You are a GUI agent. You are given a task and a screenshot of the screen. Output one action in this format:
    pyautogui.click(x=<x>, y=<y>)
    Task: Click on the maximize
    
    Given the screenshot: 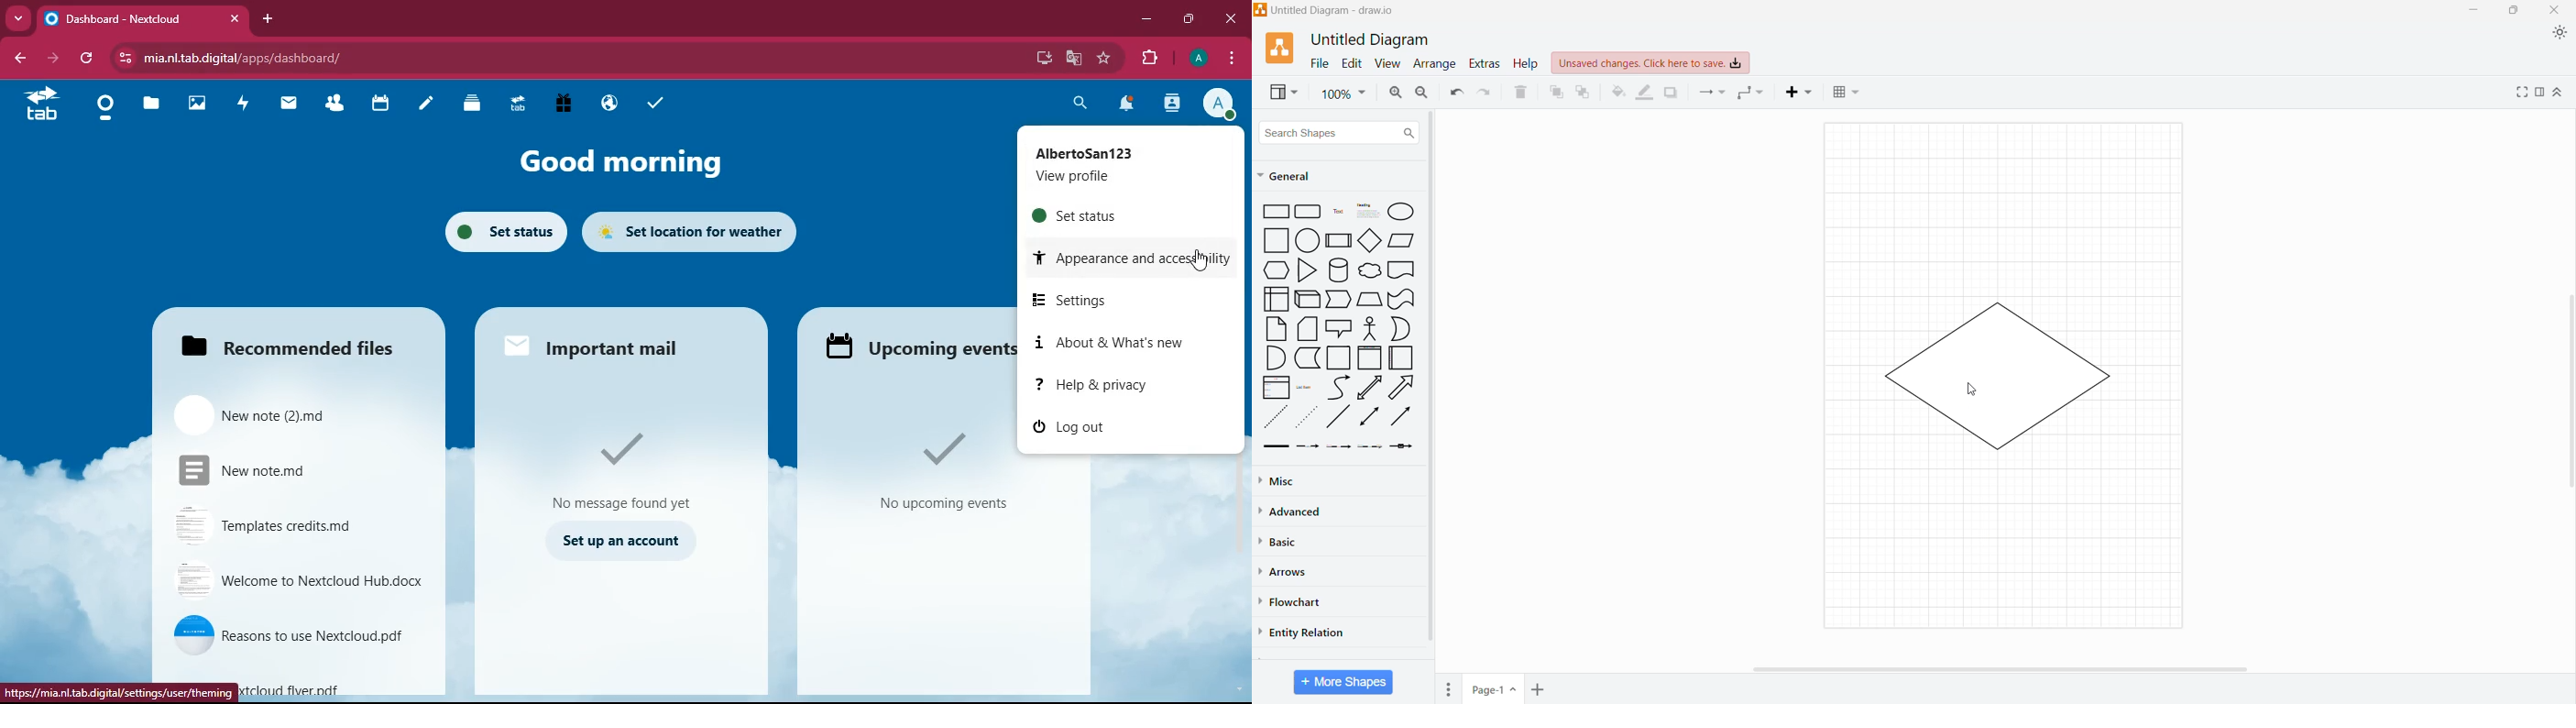 What is the action you would take?
    pyautogui.click(x=1187, y=19)
    